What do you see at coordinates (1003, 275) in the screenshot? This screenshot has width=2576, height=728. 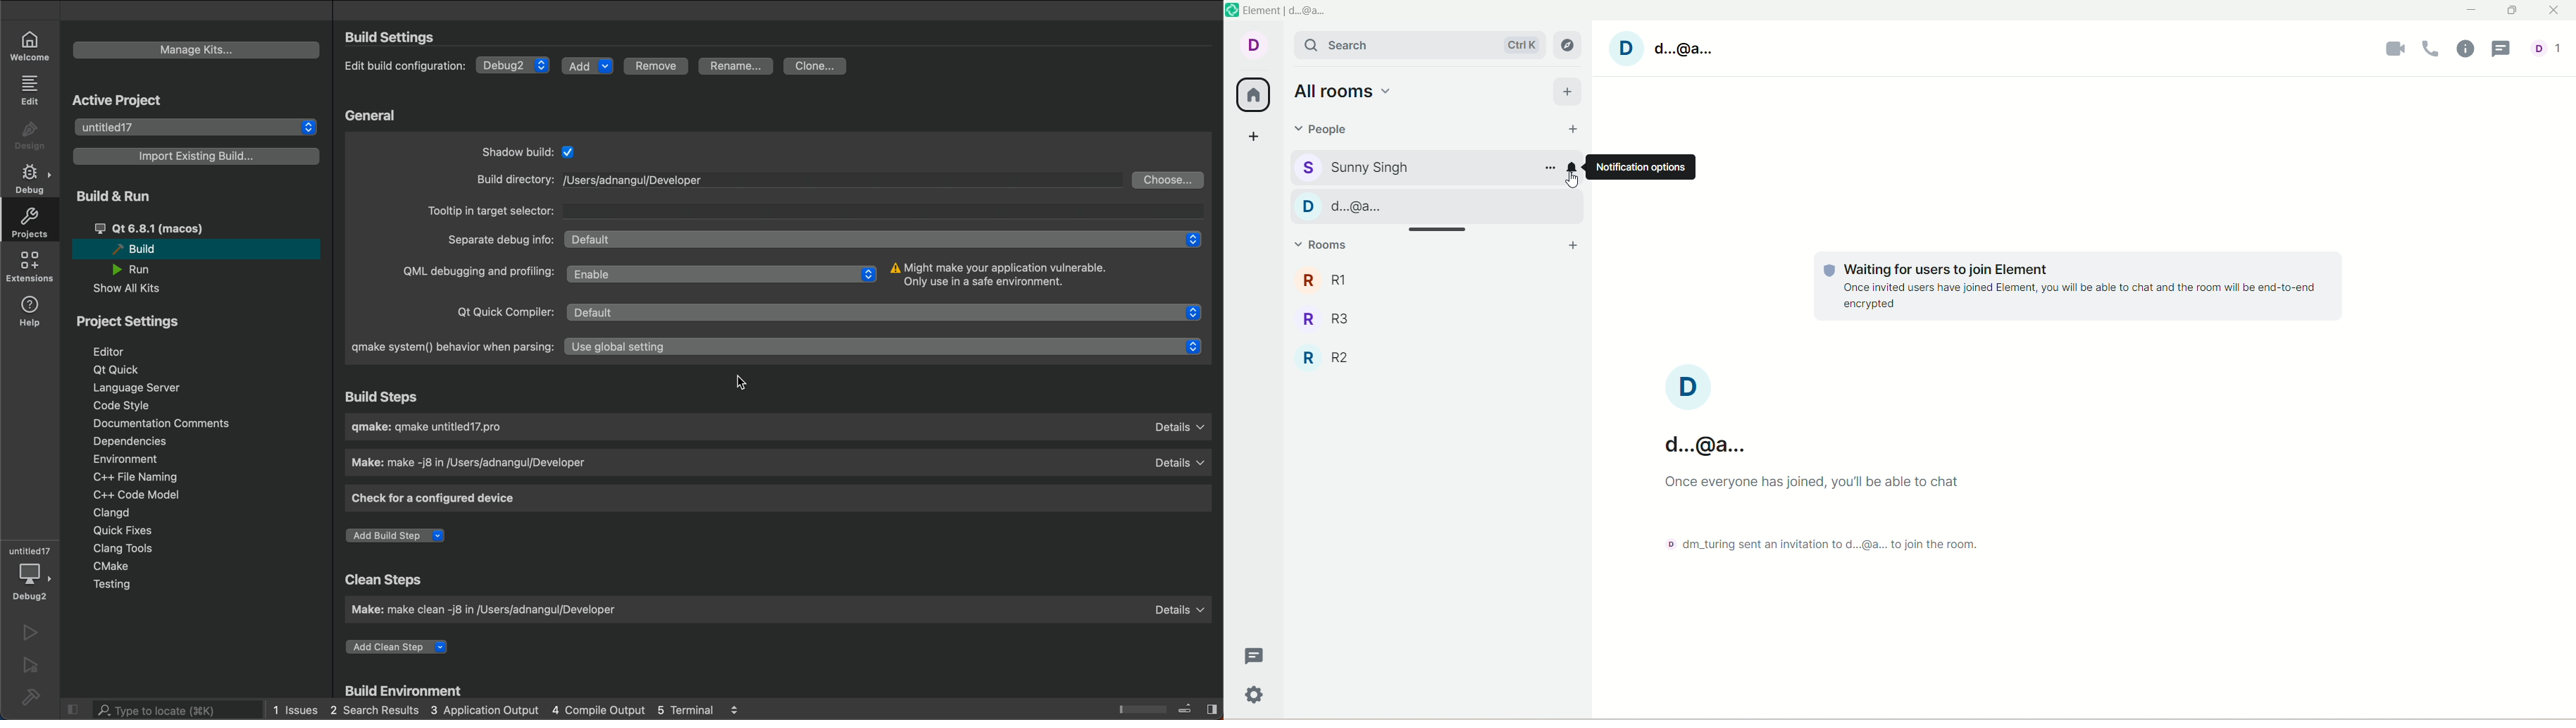 I see `info` at bounding box center [1003, 275].